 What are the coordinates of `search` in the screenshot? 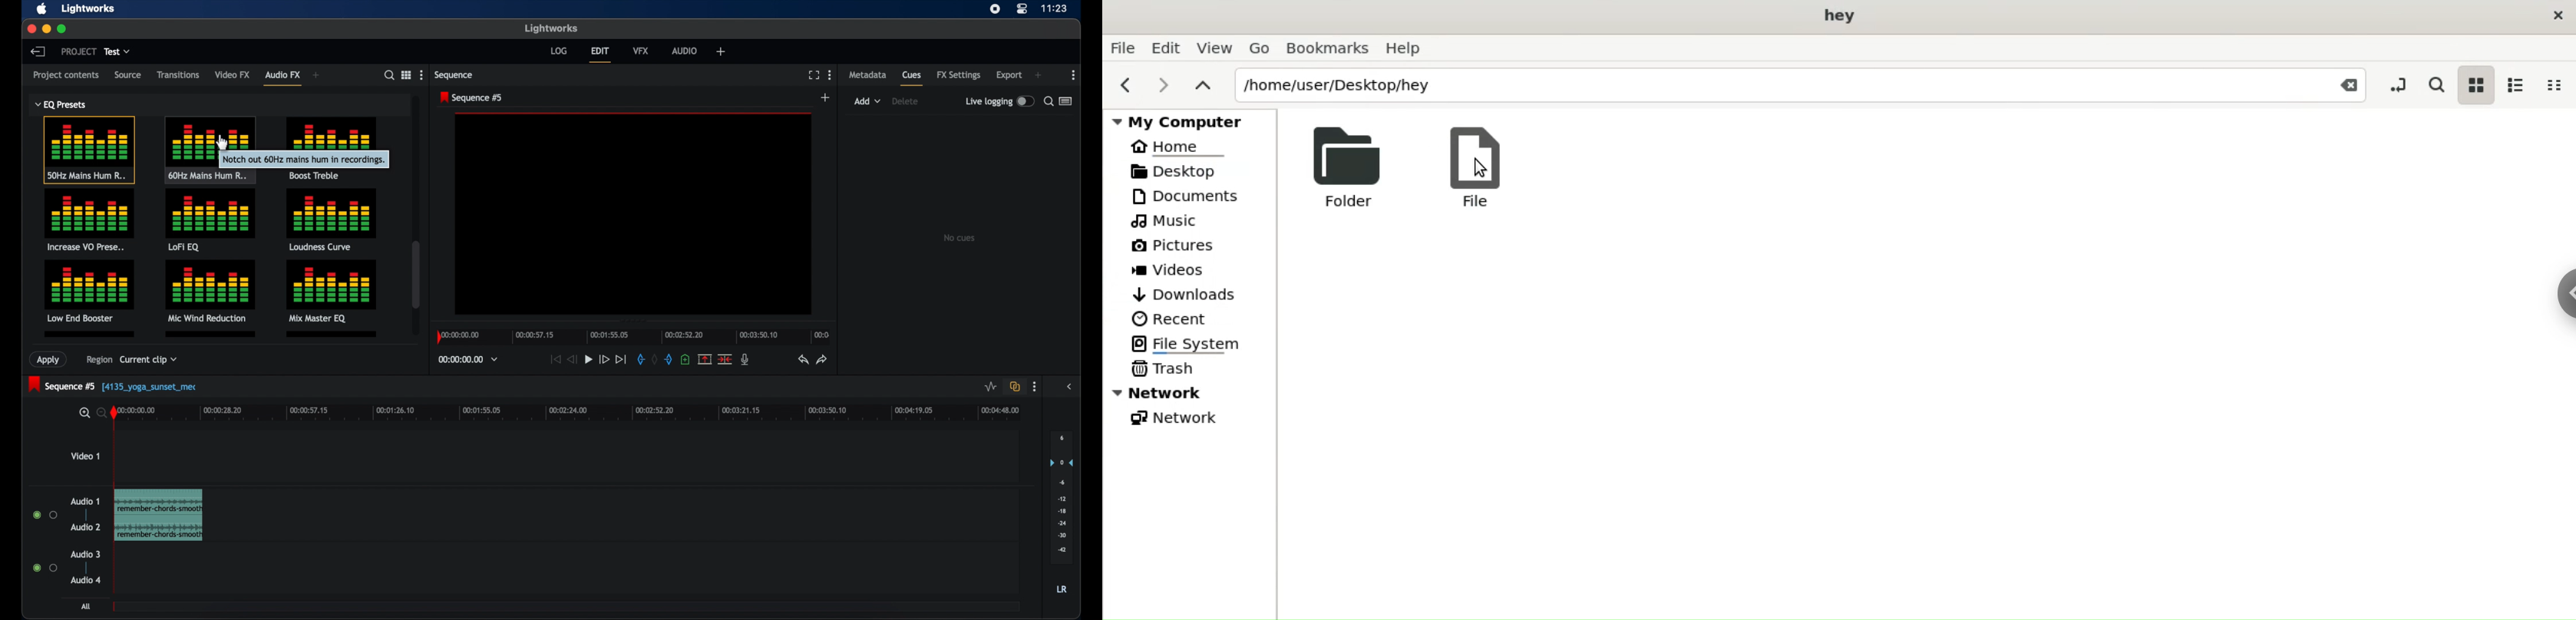 It's located at (389, 75).